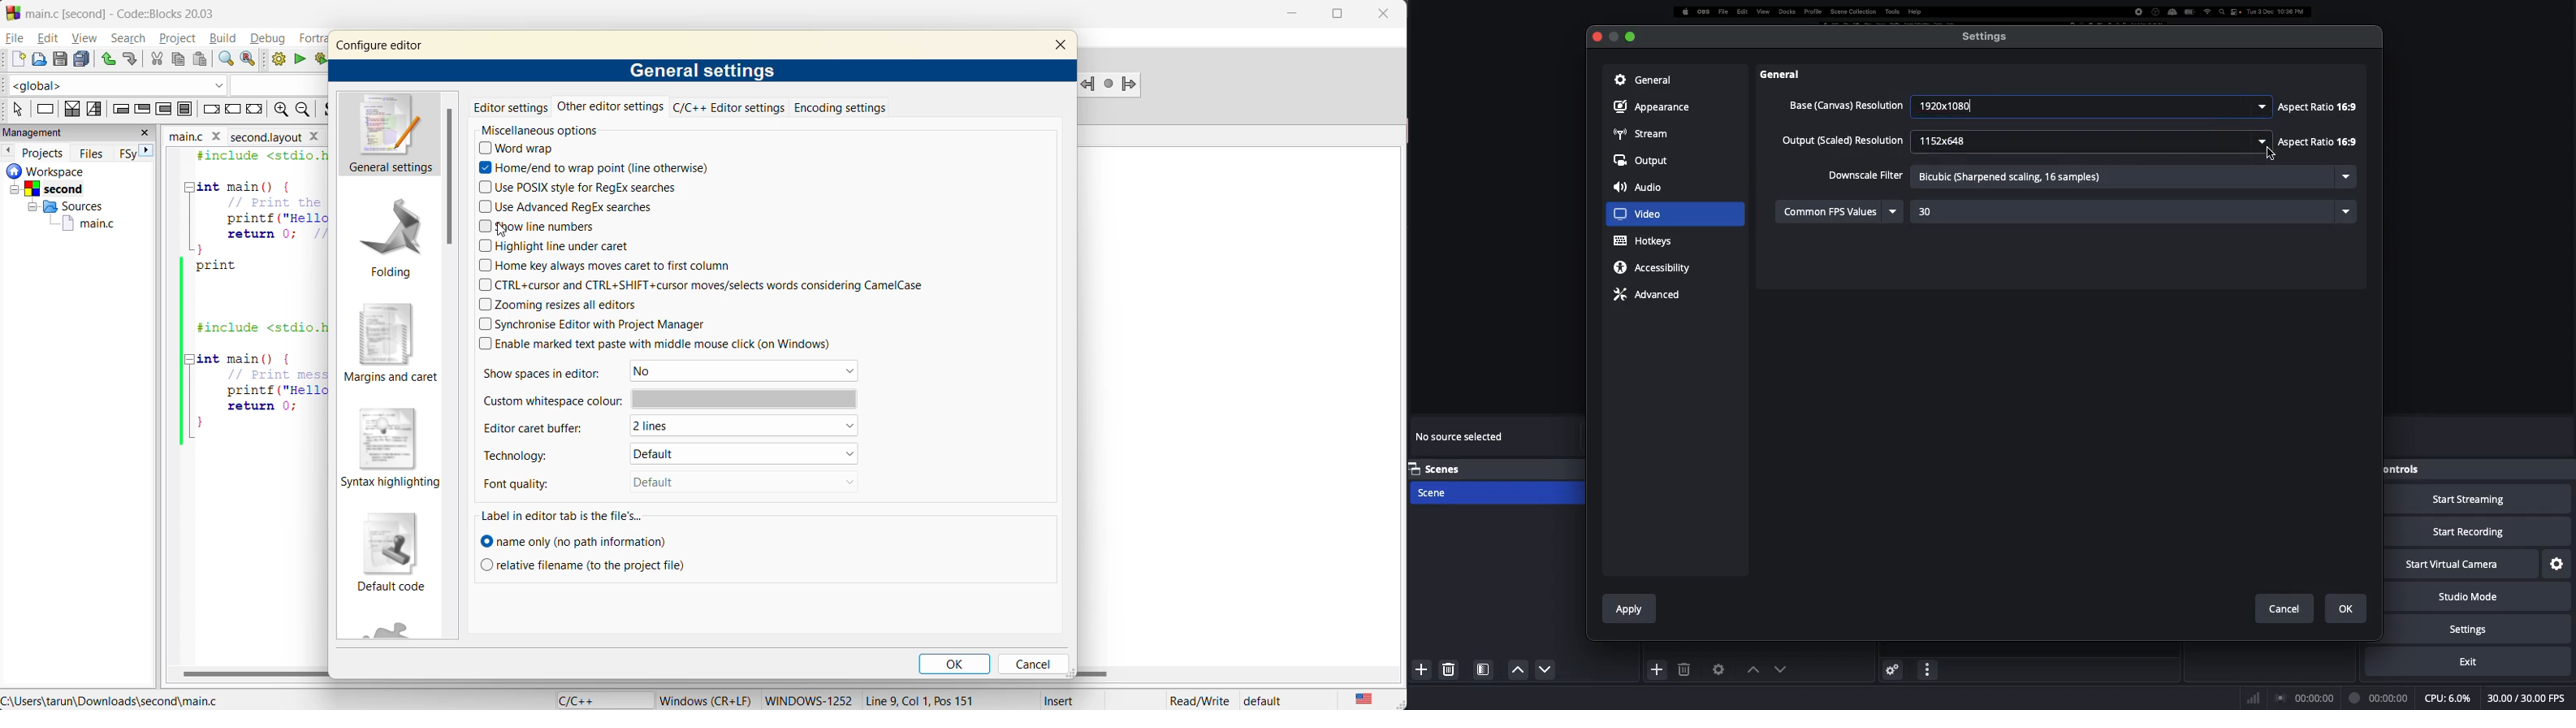 The width and height of the screenshot is (2576, 728). What do you see at coordinates (542, 429) in the screenshot?
I see `editor caret buffer` at bounding box center [542, 429].